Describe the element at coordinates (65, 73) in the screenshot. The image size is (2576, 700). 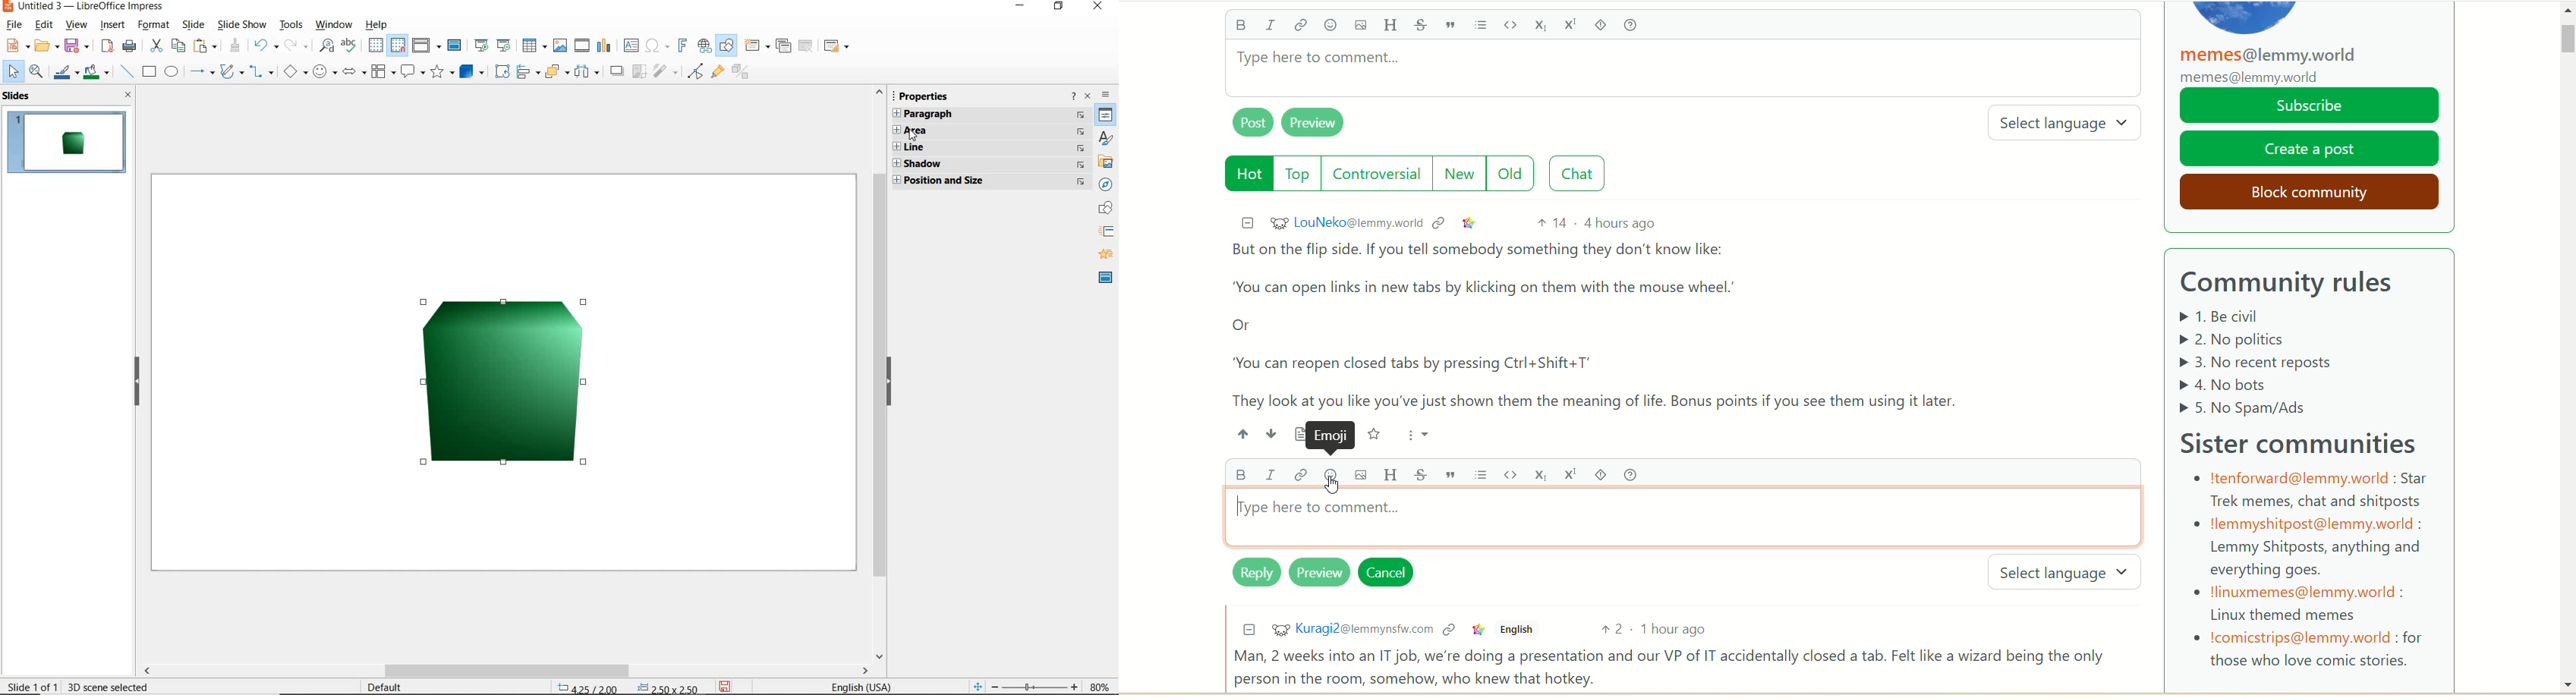
I see `line color` at that location.